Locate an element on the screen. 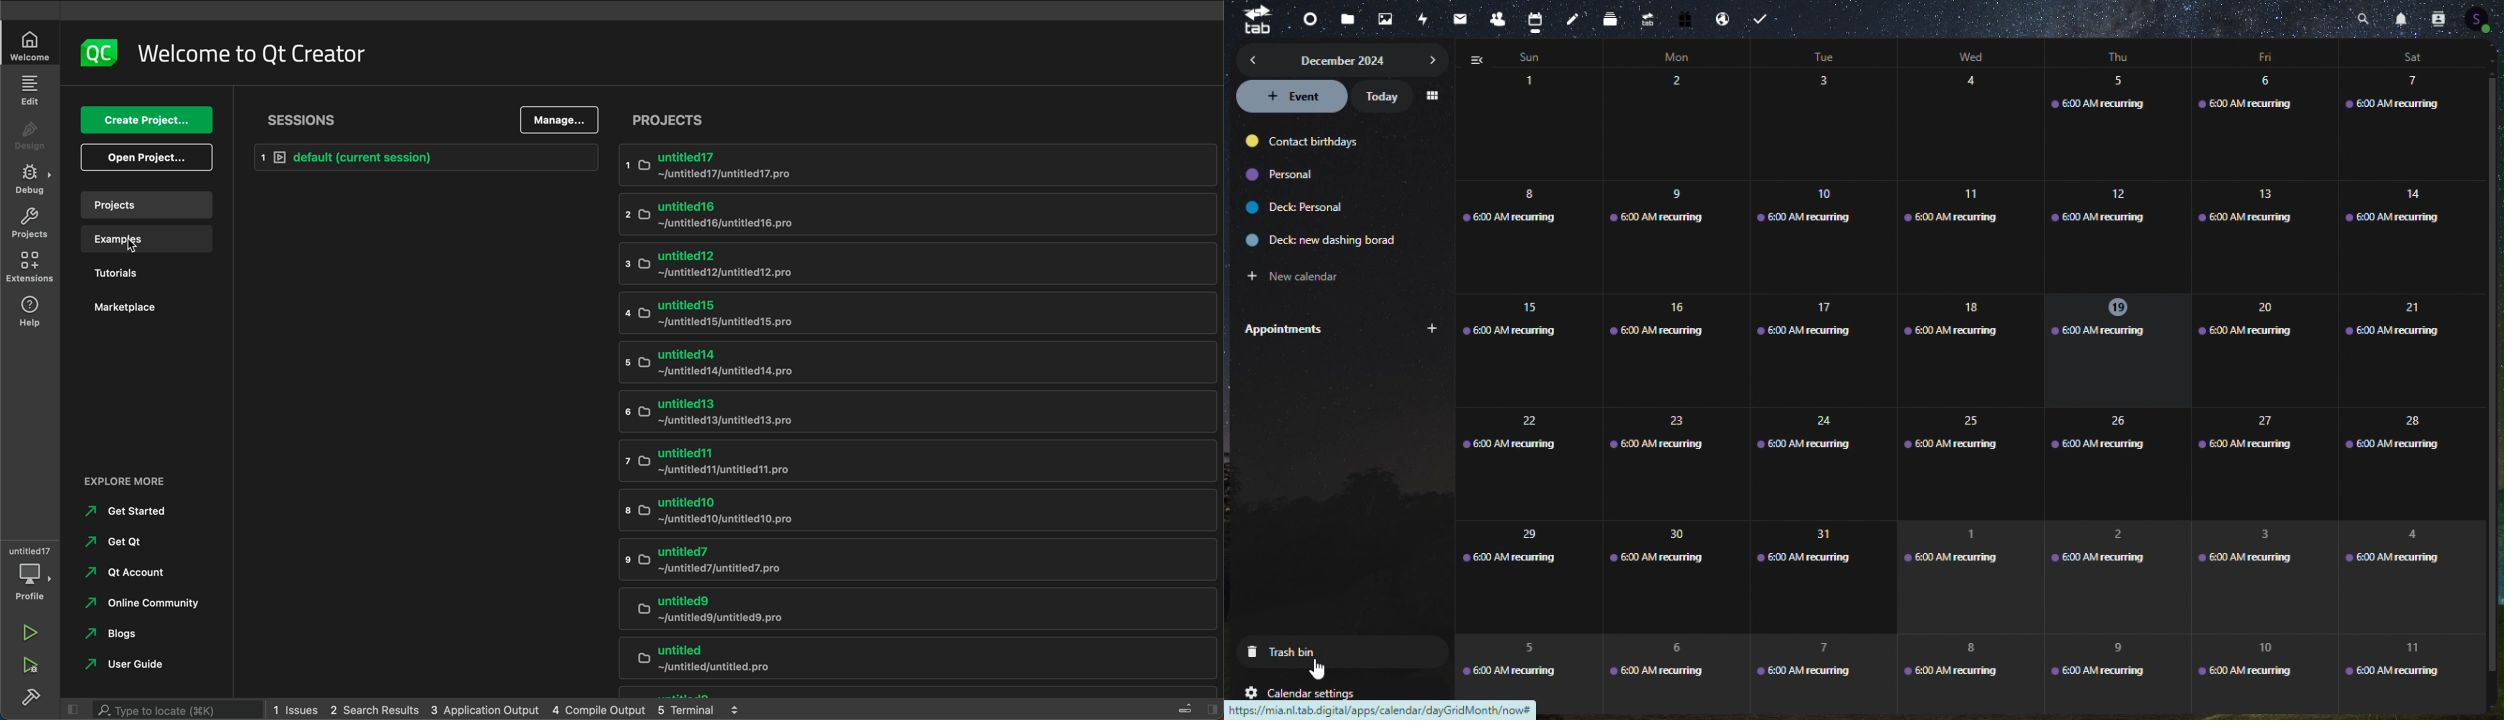 This screenshot has height=728, width=2520. untitled 17 is located at coordinates (916, 166).